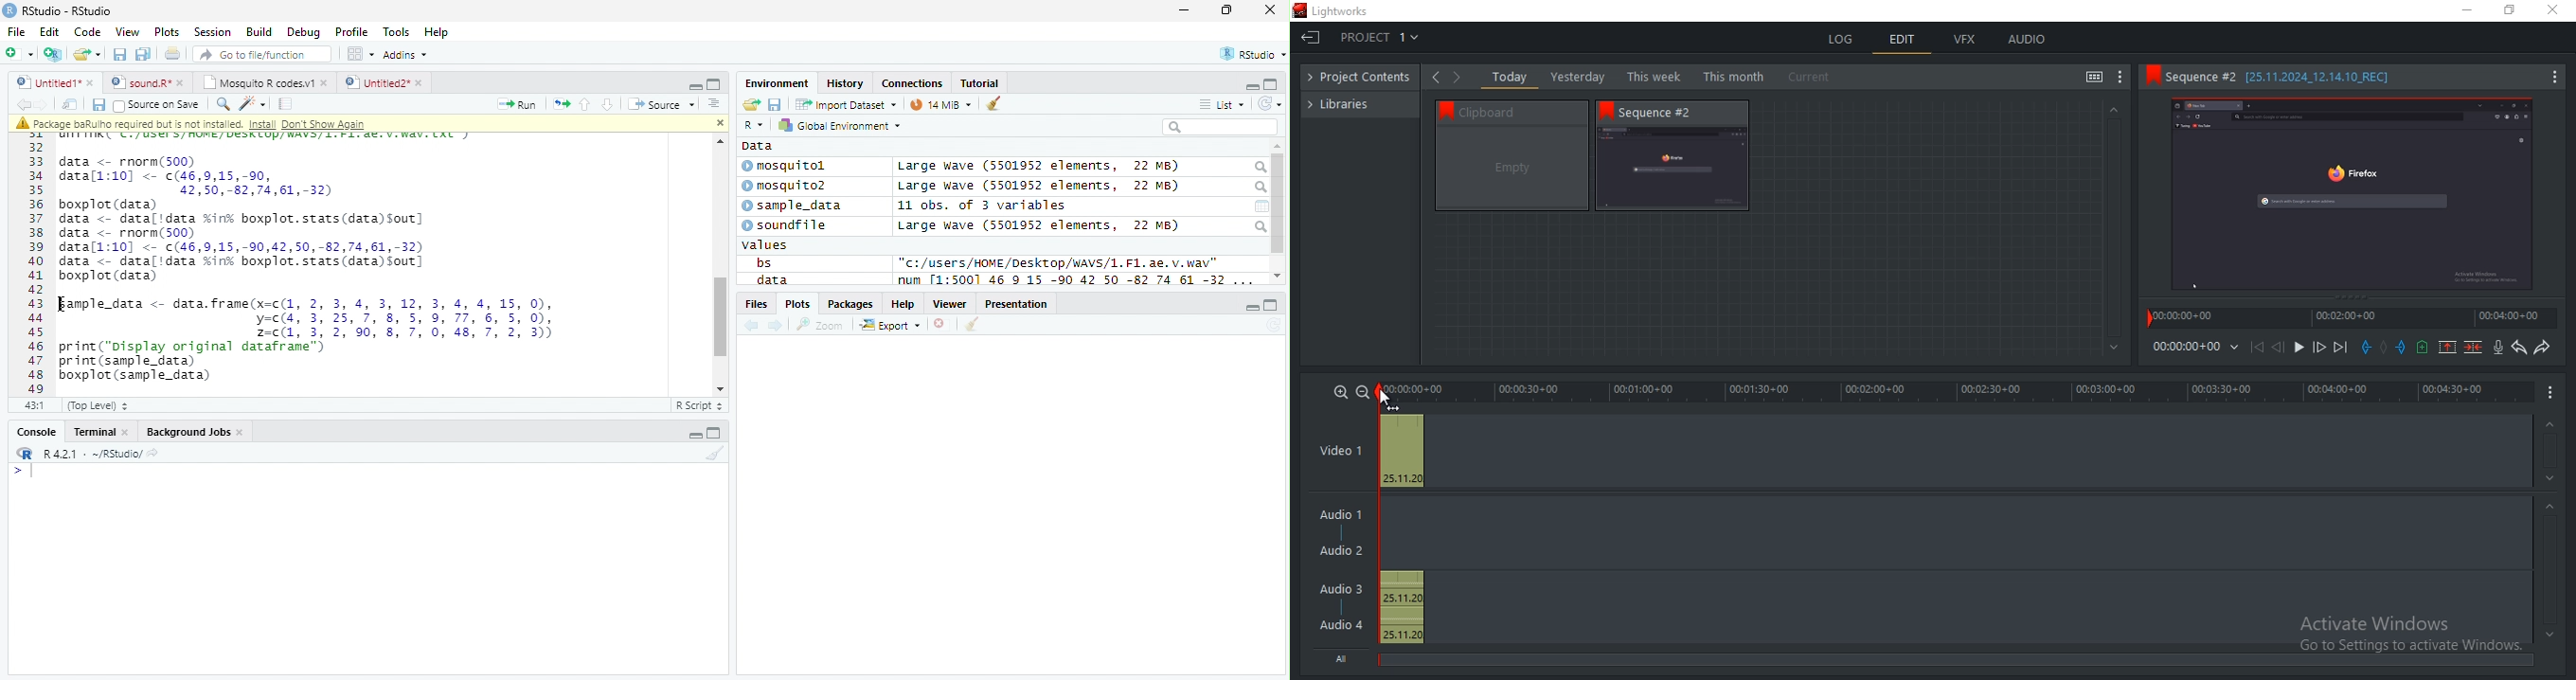  Describe the element at coordinates (561, 104) in the screenshot. I see `Re-run the previous code` at that location.